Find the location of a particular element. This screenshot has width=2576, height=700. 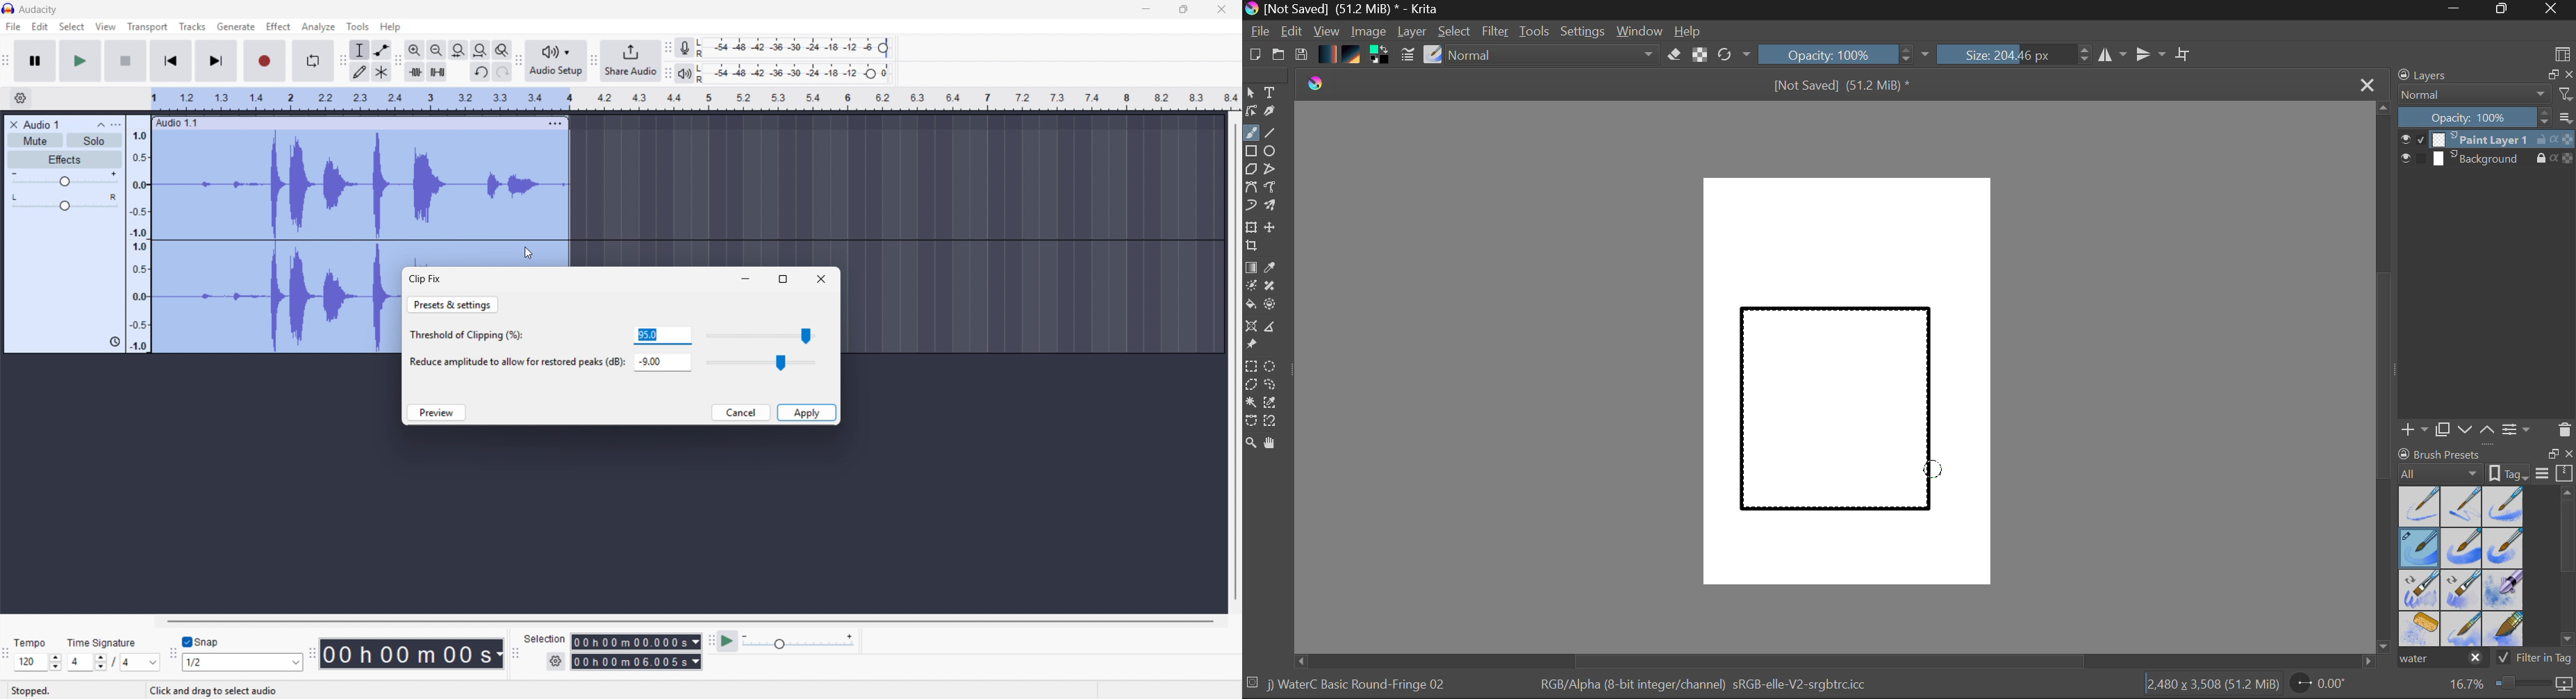

Smart Patch Tool is located at coordinates (1275, 288).